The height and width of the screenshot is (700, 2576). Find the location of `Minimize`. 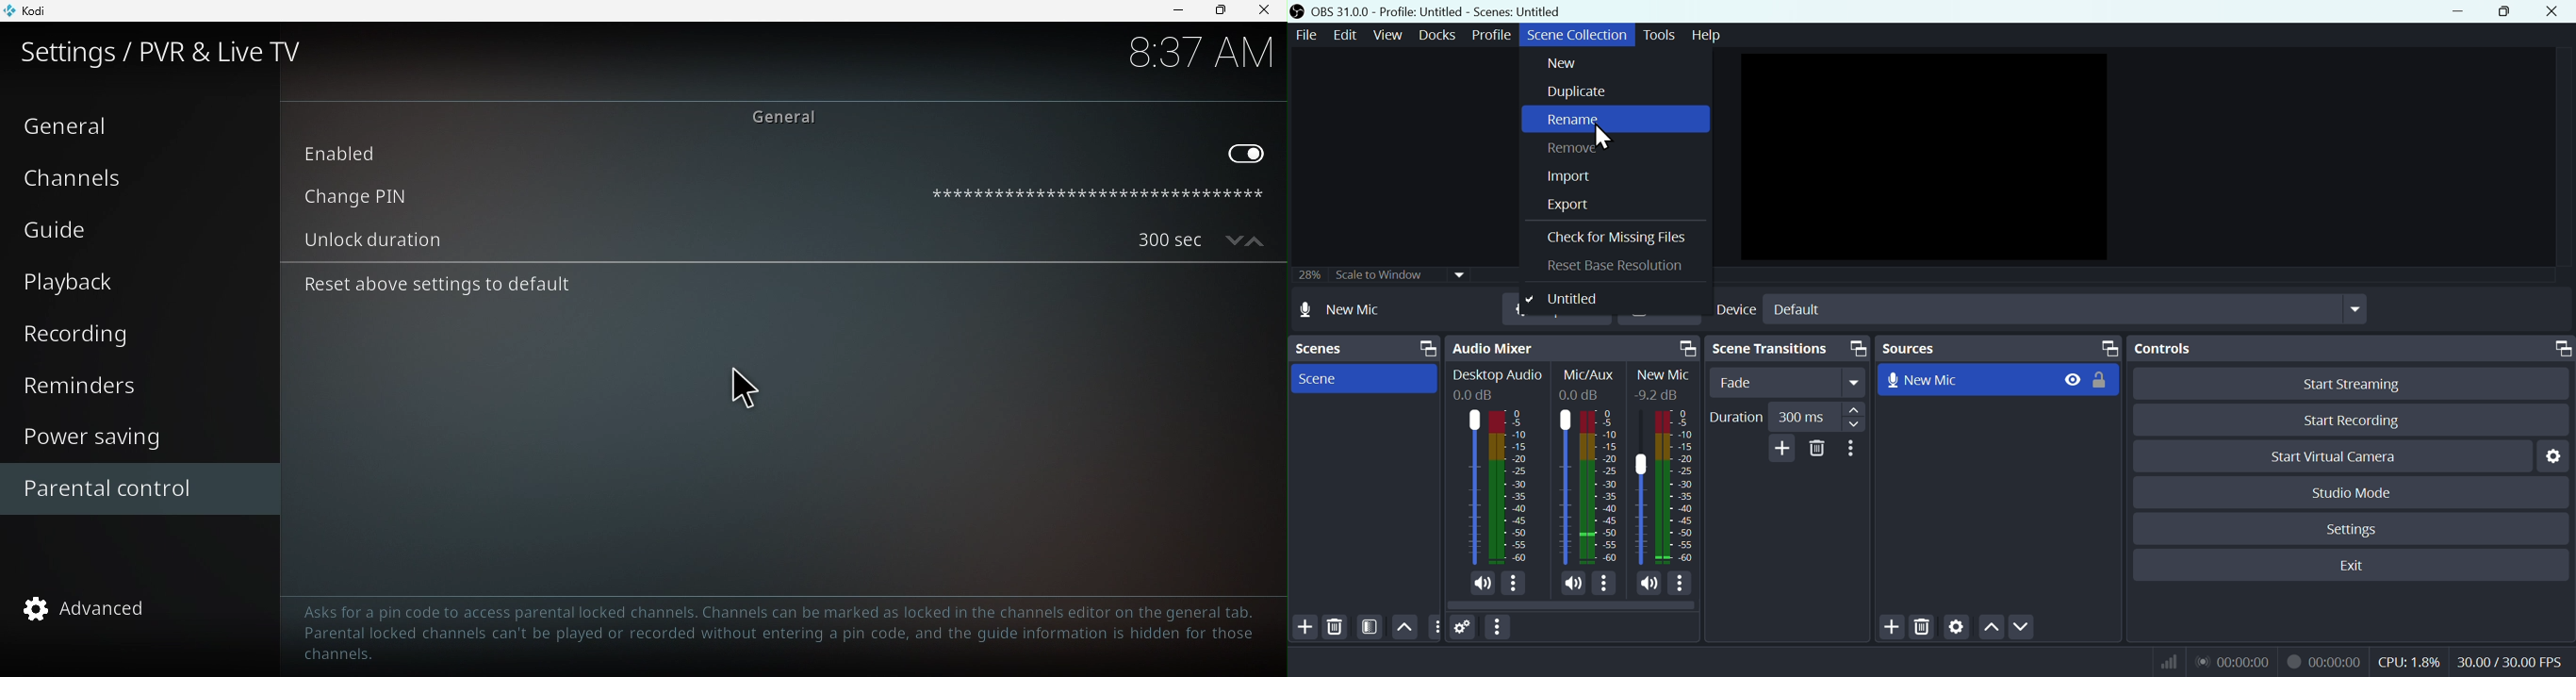

Minimize is located at coordinates (1177, 12).